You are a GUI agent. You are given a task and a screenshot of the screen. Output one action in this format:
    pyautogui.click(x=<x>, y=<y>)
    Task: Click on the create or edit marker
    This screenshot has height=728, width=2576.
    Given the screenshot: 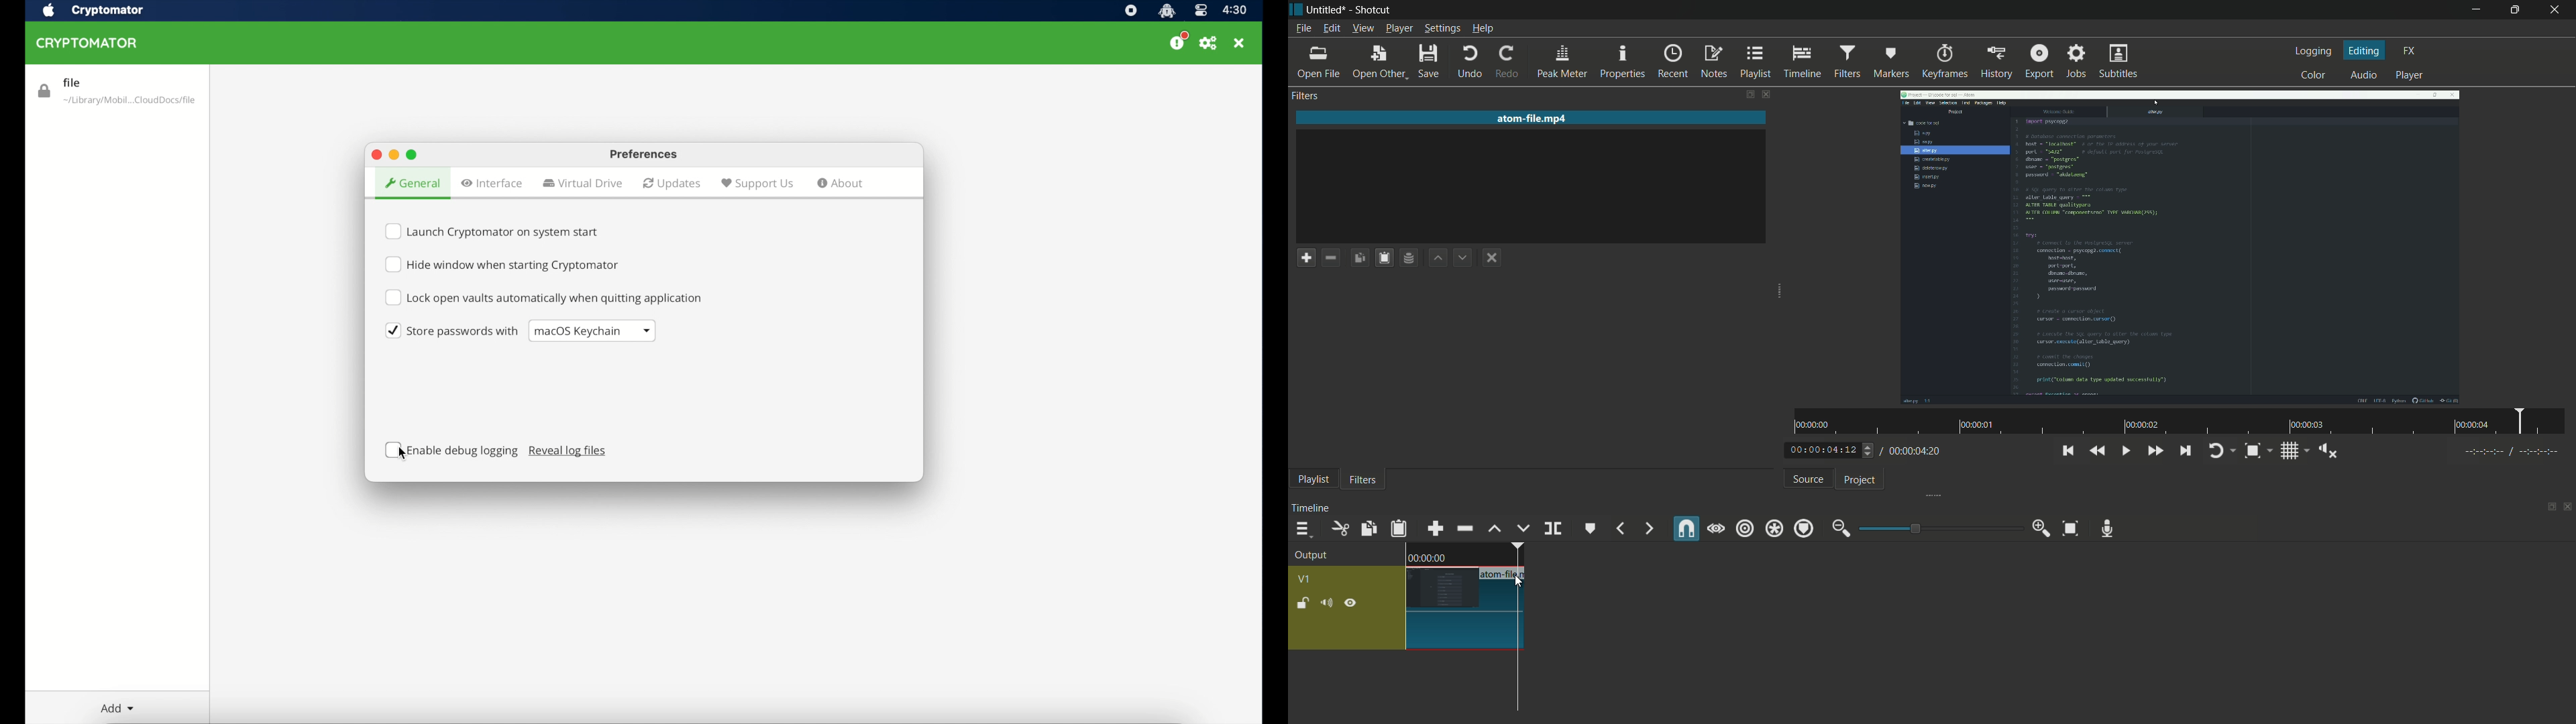 What is the action you would take?
    pyautogui.click(x=1591, y=529)
    